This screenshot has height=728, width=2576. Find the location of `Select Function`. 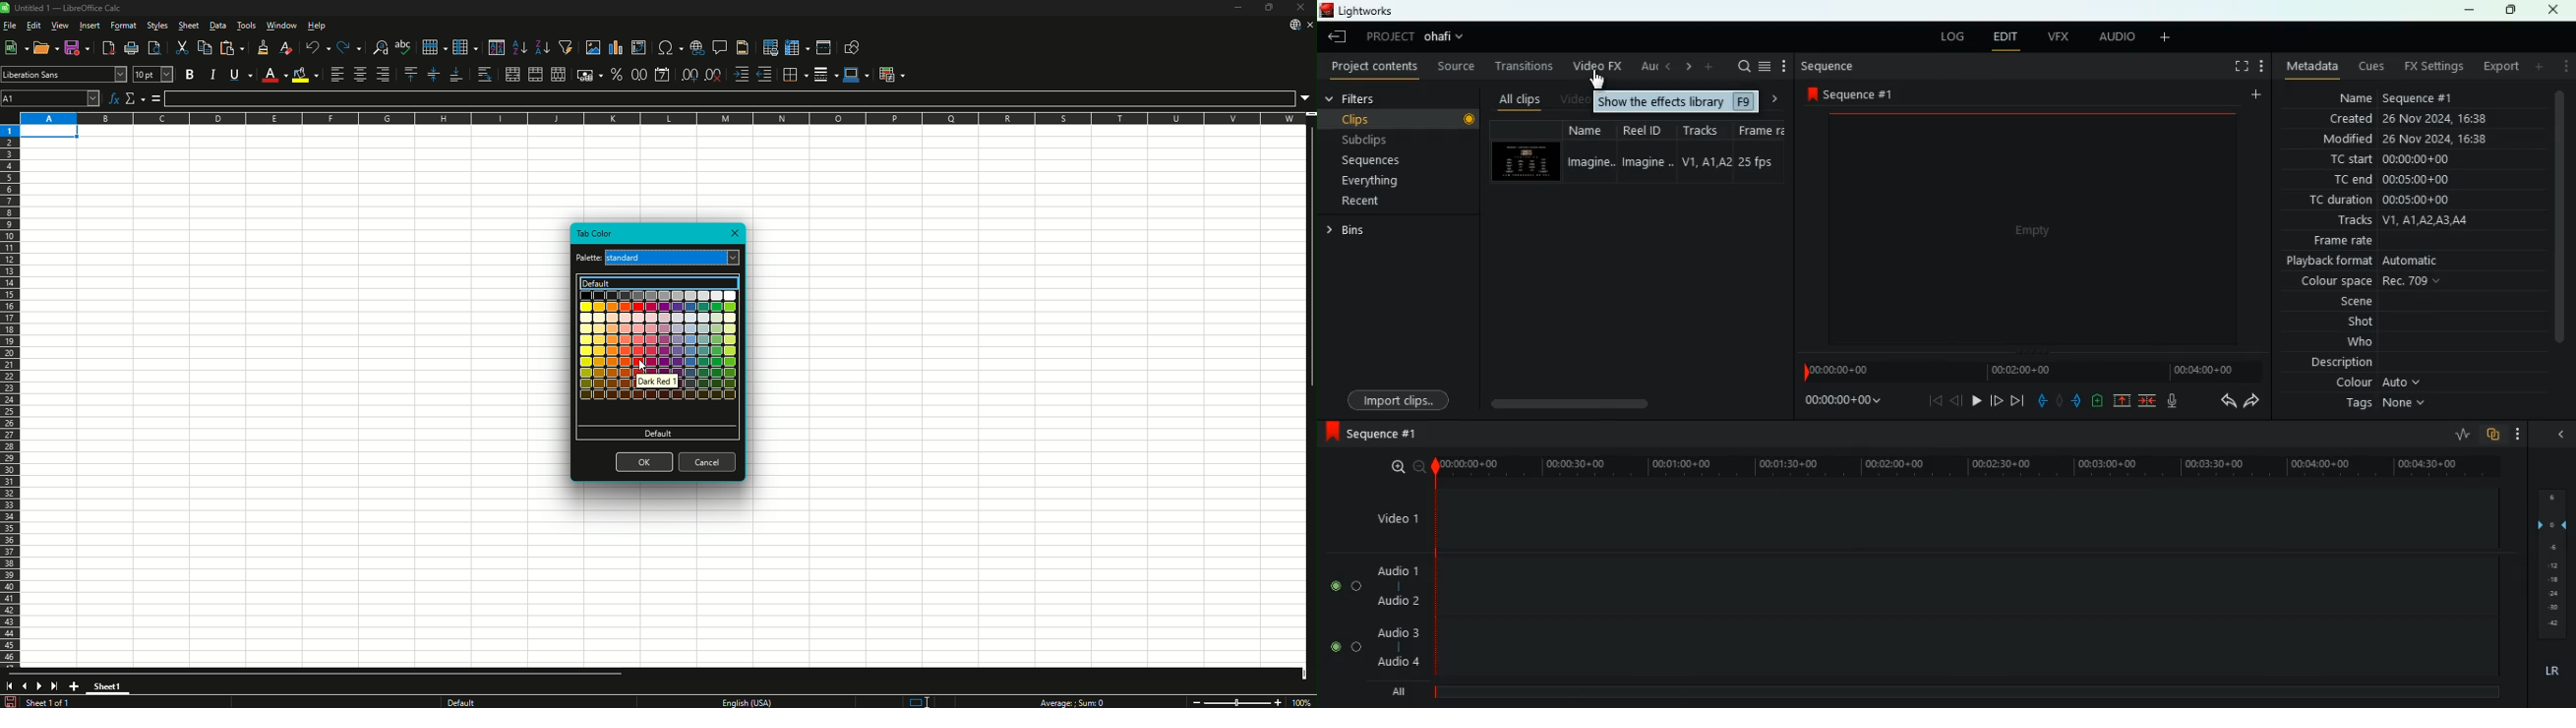

Select Function is located at coordinates (135, 98).